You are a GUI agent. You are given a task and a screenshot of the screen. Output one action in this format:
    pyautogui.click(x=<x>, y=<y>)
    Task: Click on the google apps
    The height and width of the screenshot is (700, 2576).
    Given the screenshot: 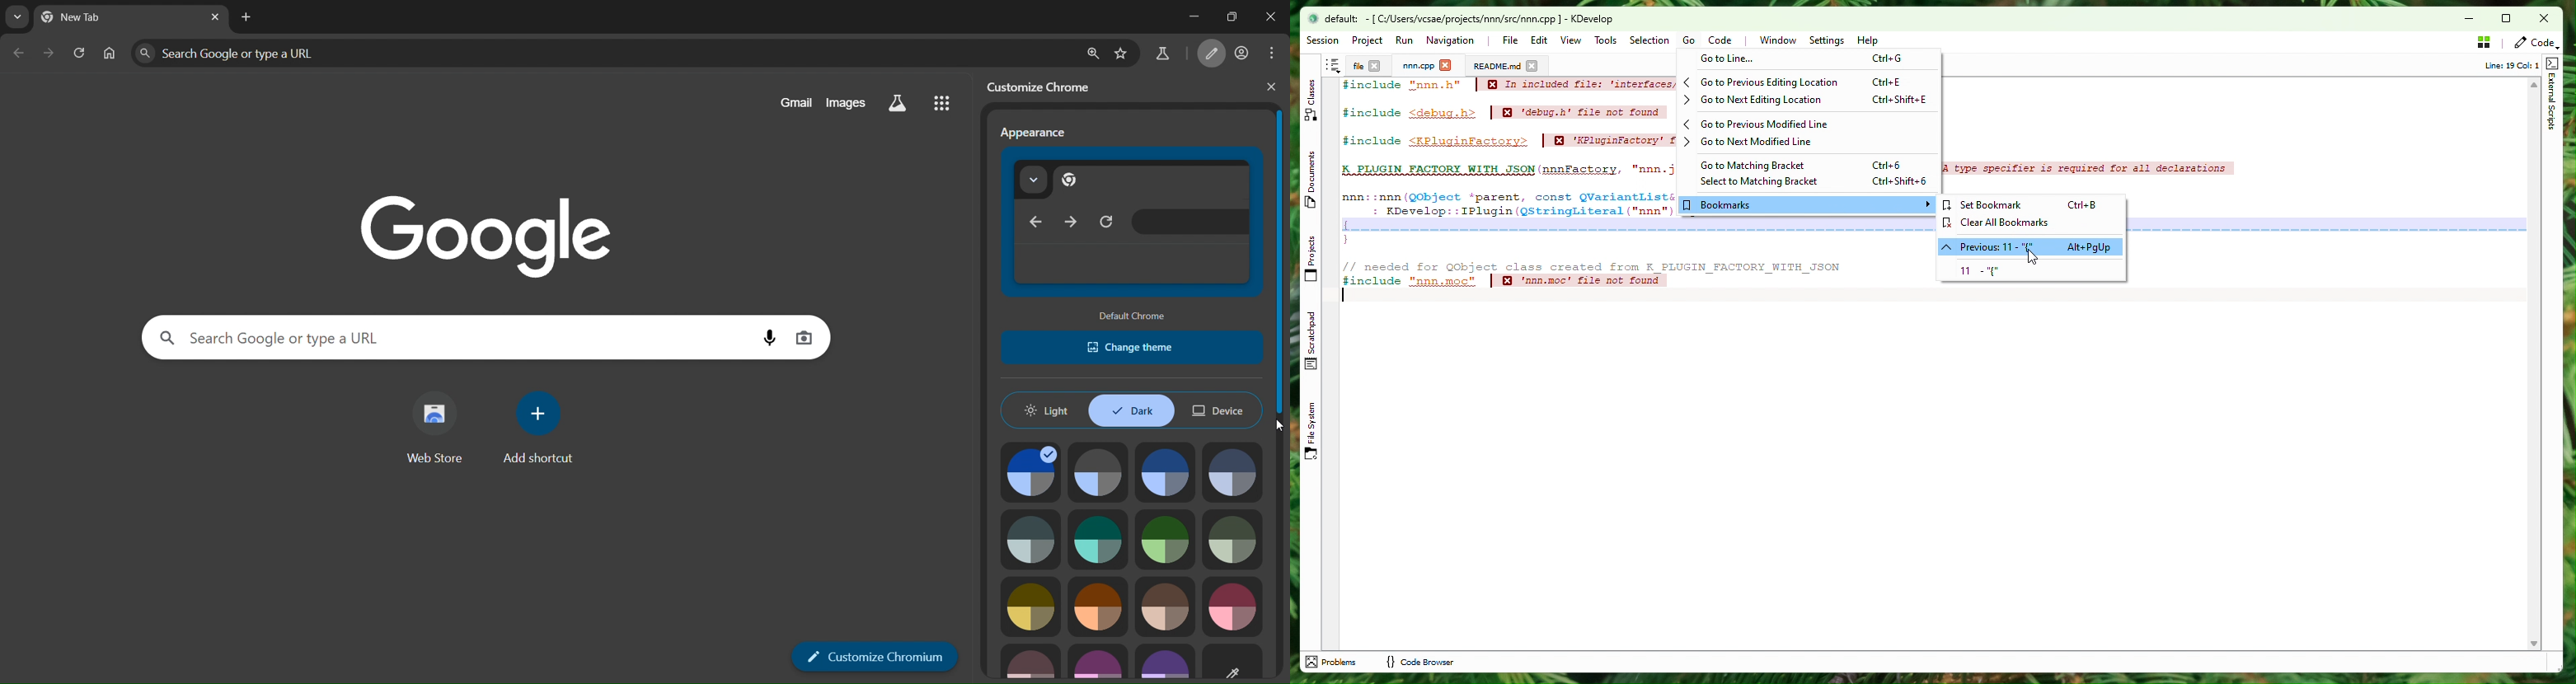 What is the action you would take?
    pyautogui.click(x=942, y=103)
    